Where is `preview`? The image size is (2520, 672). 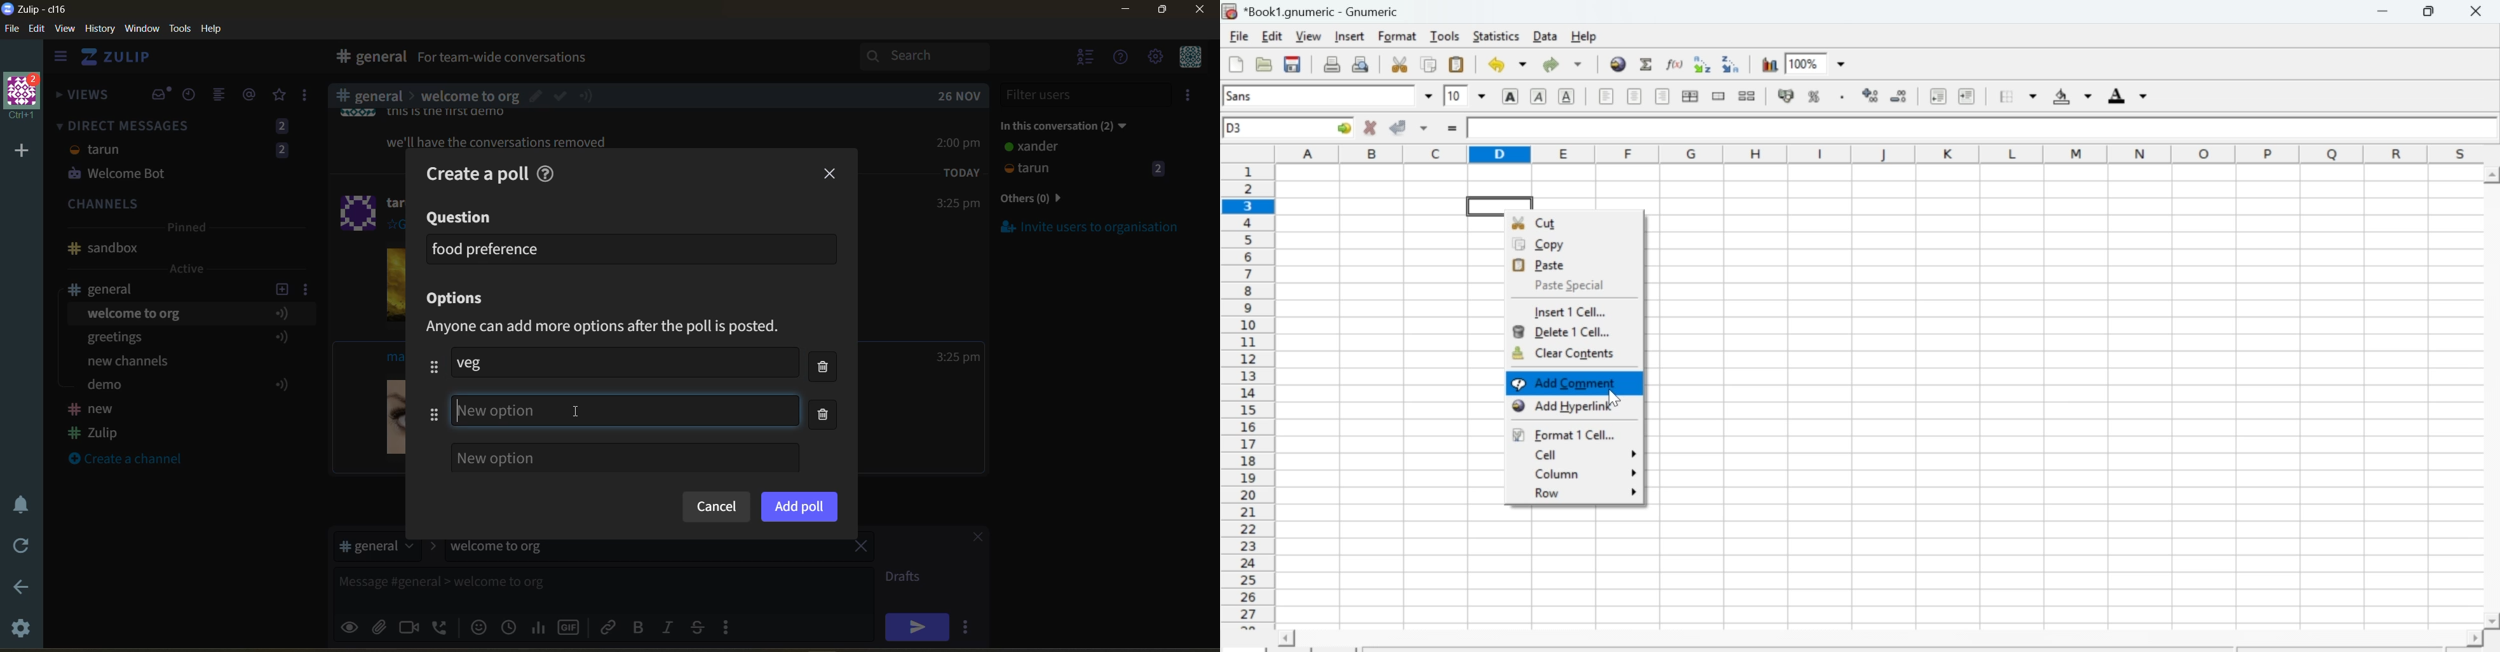
preview is located at coordinates (351, 625).